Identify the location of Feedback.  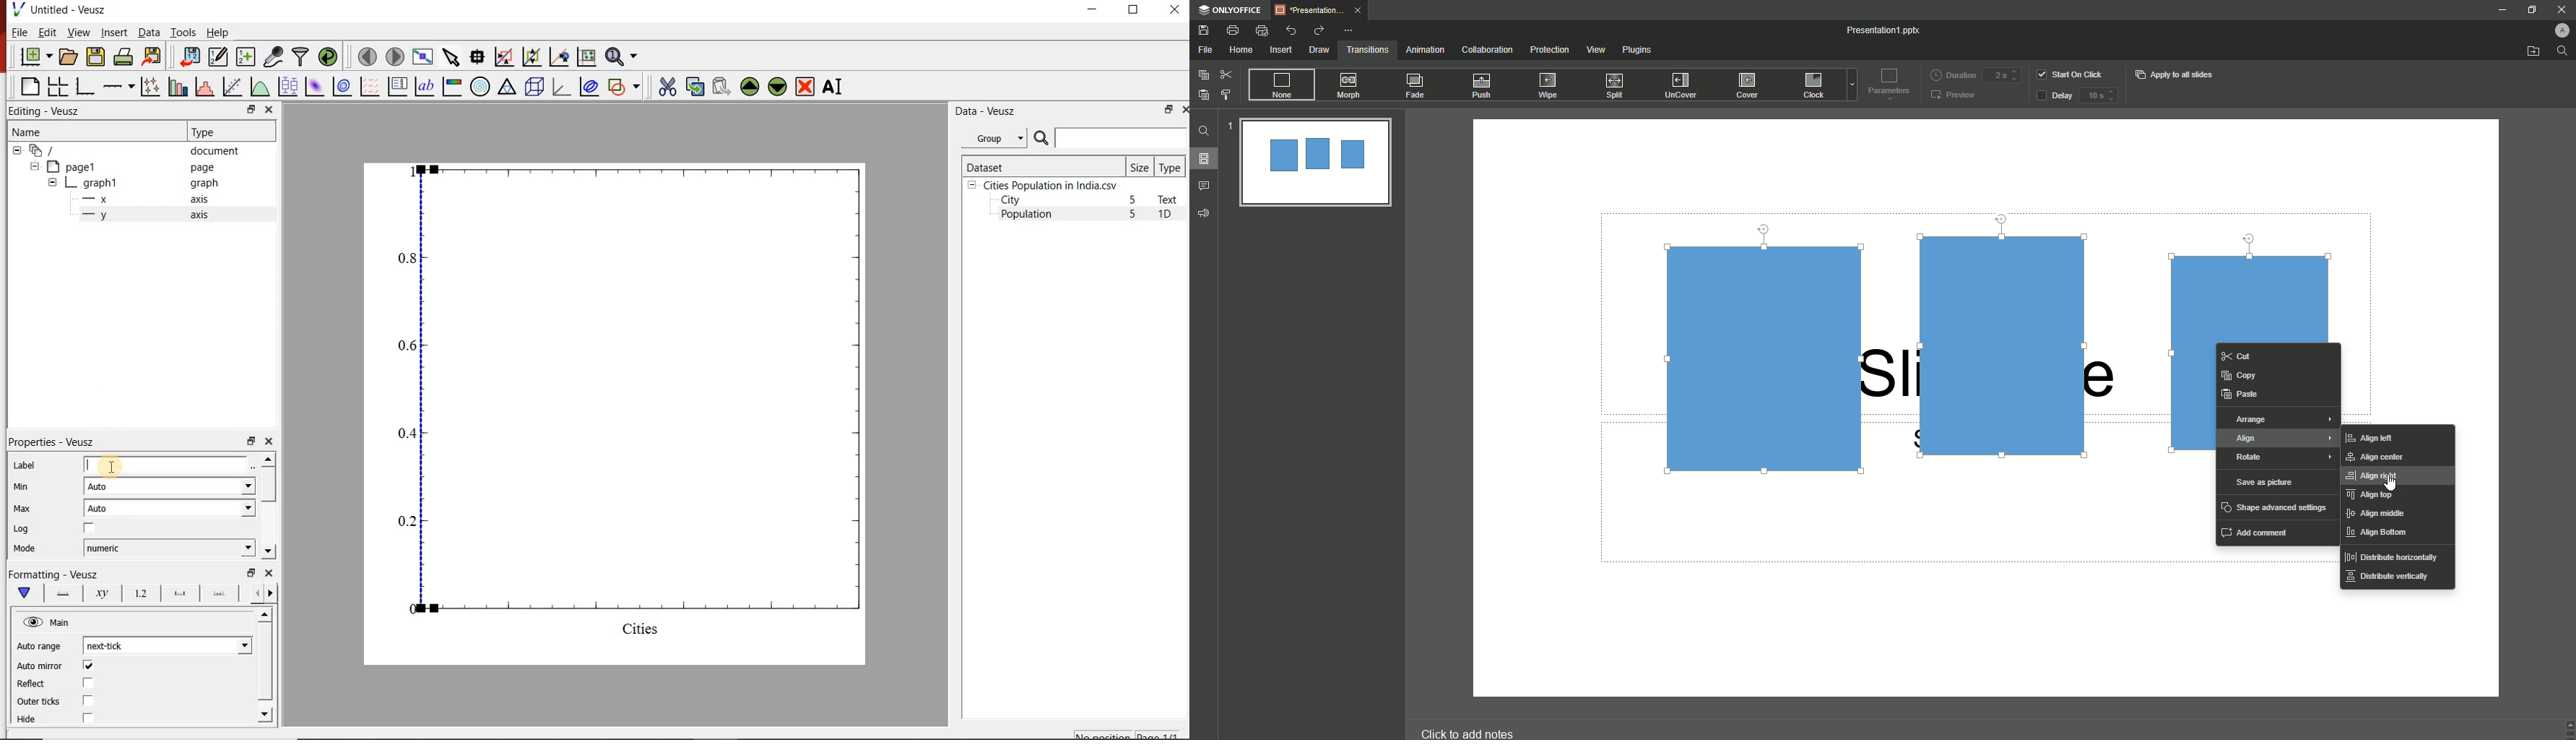
(1205, 213).